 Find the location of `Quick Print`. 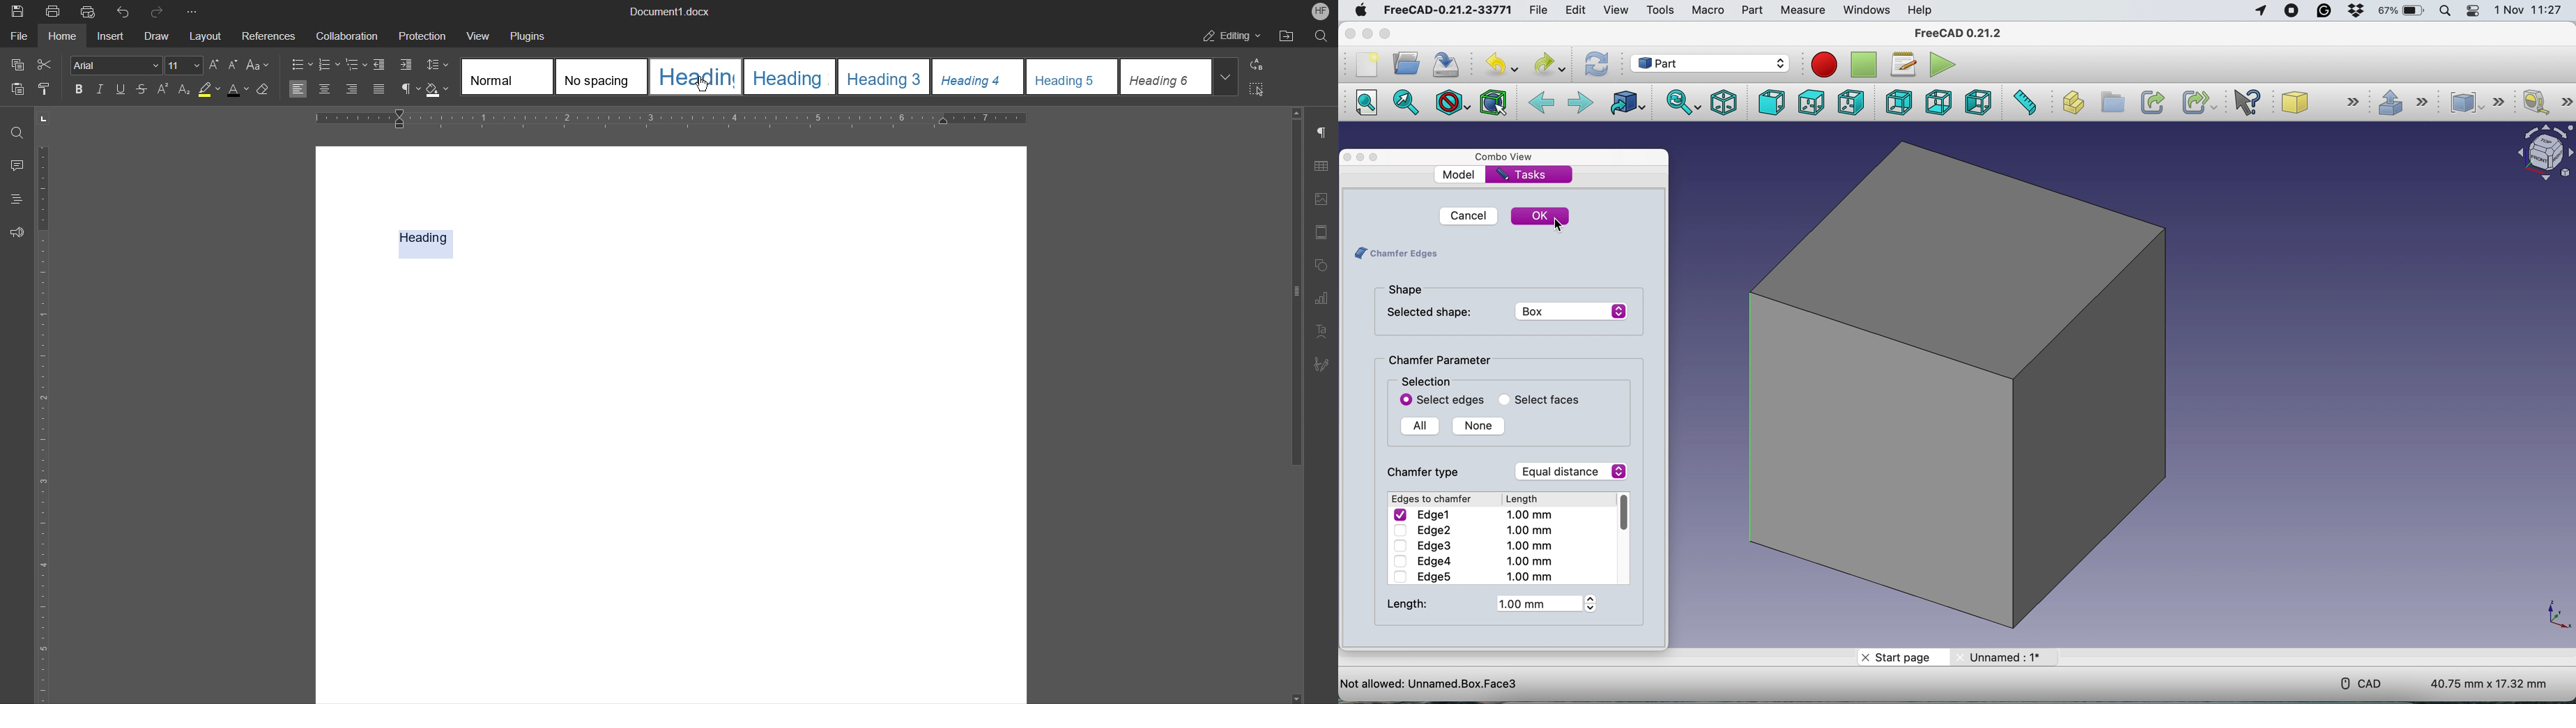

Quick Print is located at coordinates (90, 10).